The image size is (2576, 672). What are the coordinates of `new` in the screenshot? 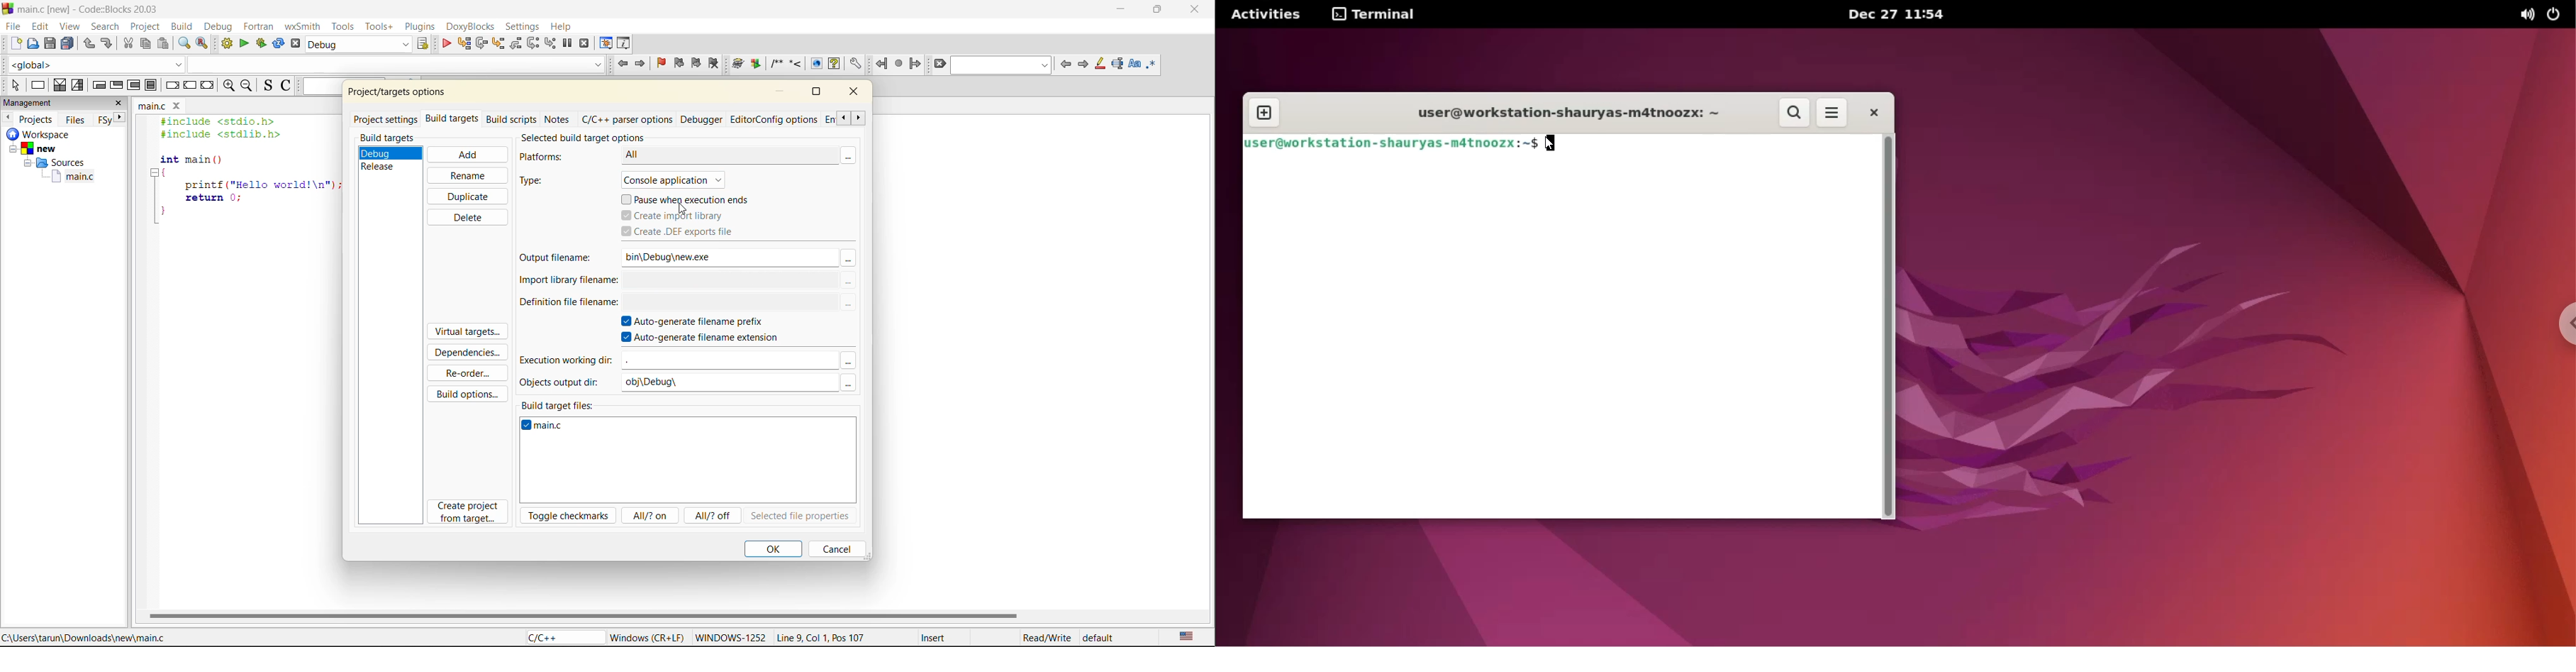 It's located at (15, 43).